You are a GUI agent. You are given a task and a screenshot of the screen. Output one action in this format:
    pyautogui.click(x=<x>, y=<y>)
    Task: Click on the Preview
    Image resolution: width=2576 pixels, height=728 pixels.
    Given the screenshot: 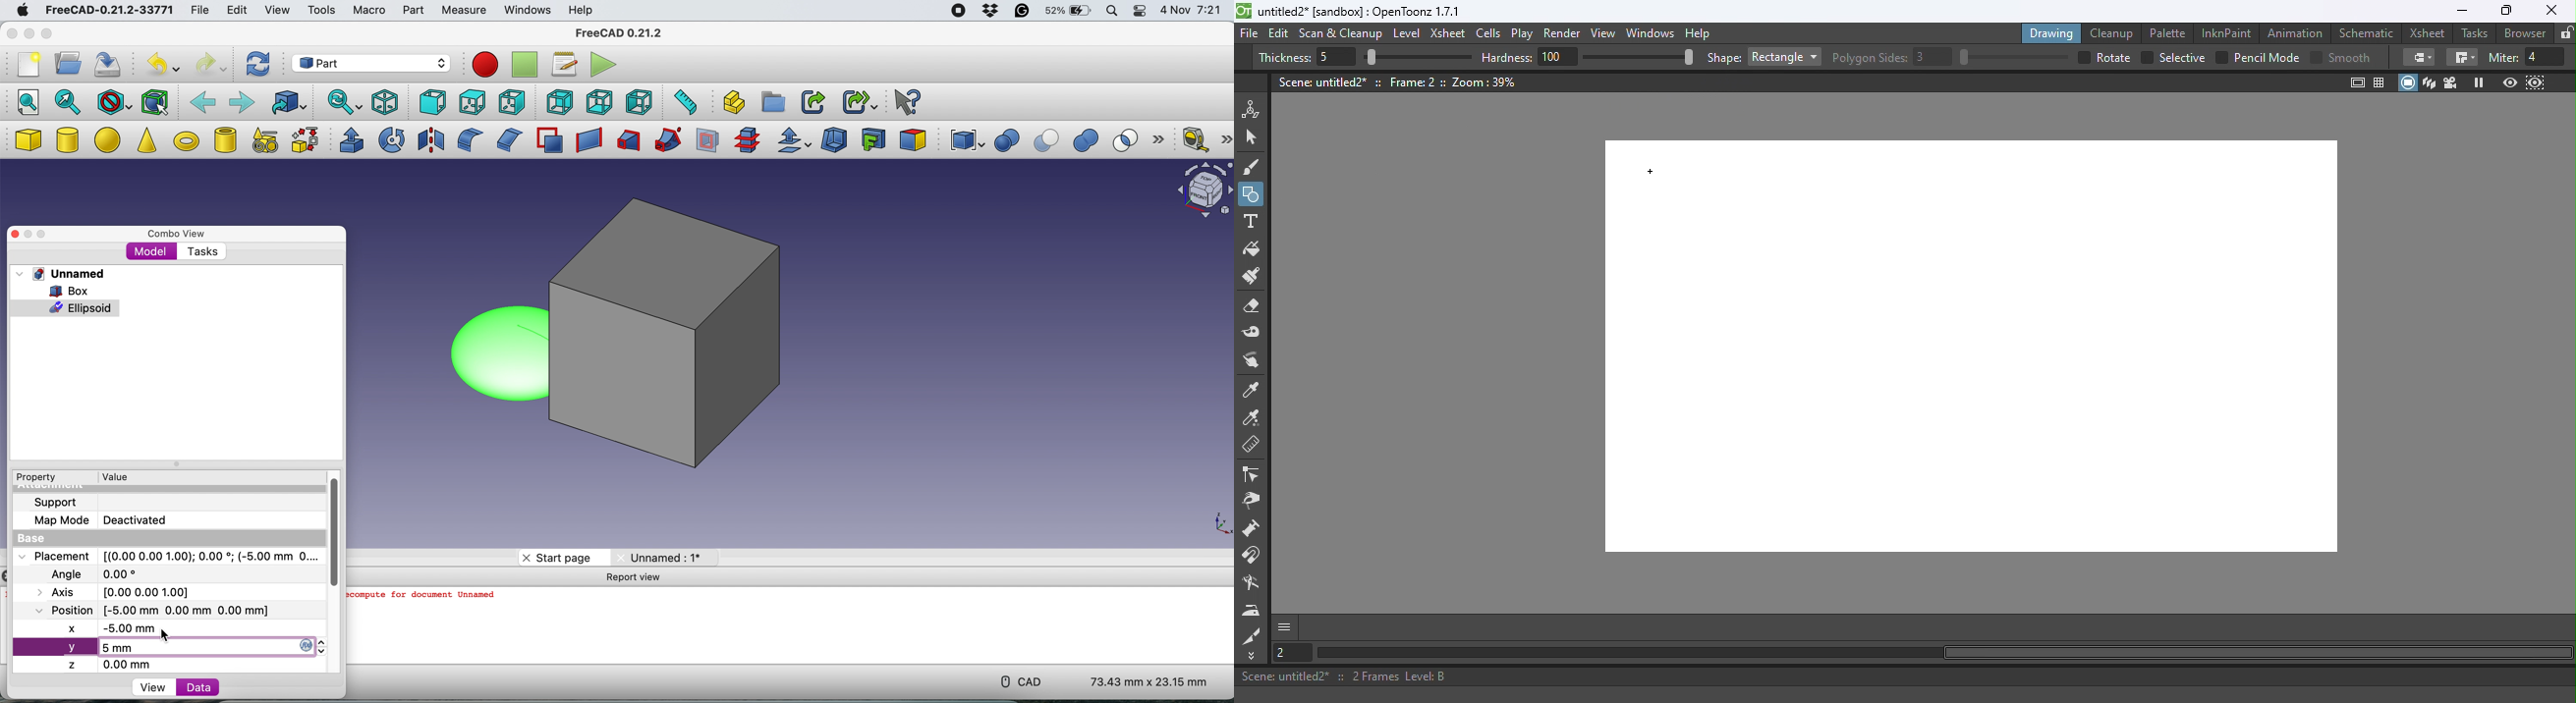 What is the action you would take?
    pyautogui.click(x=2509, y=83)
    